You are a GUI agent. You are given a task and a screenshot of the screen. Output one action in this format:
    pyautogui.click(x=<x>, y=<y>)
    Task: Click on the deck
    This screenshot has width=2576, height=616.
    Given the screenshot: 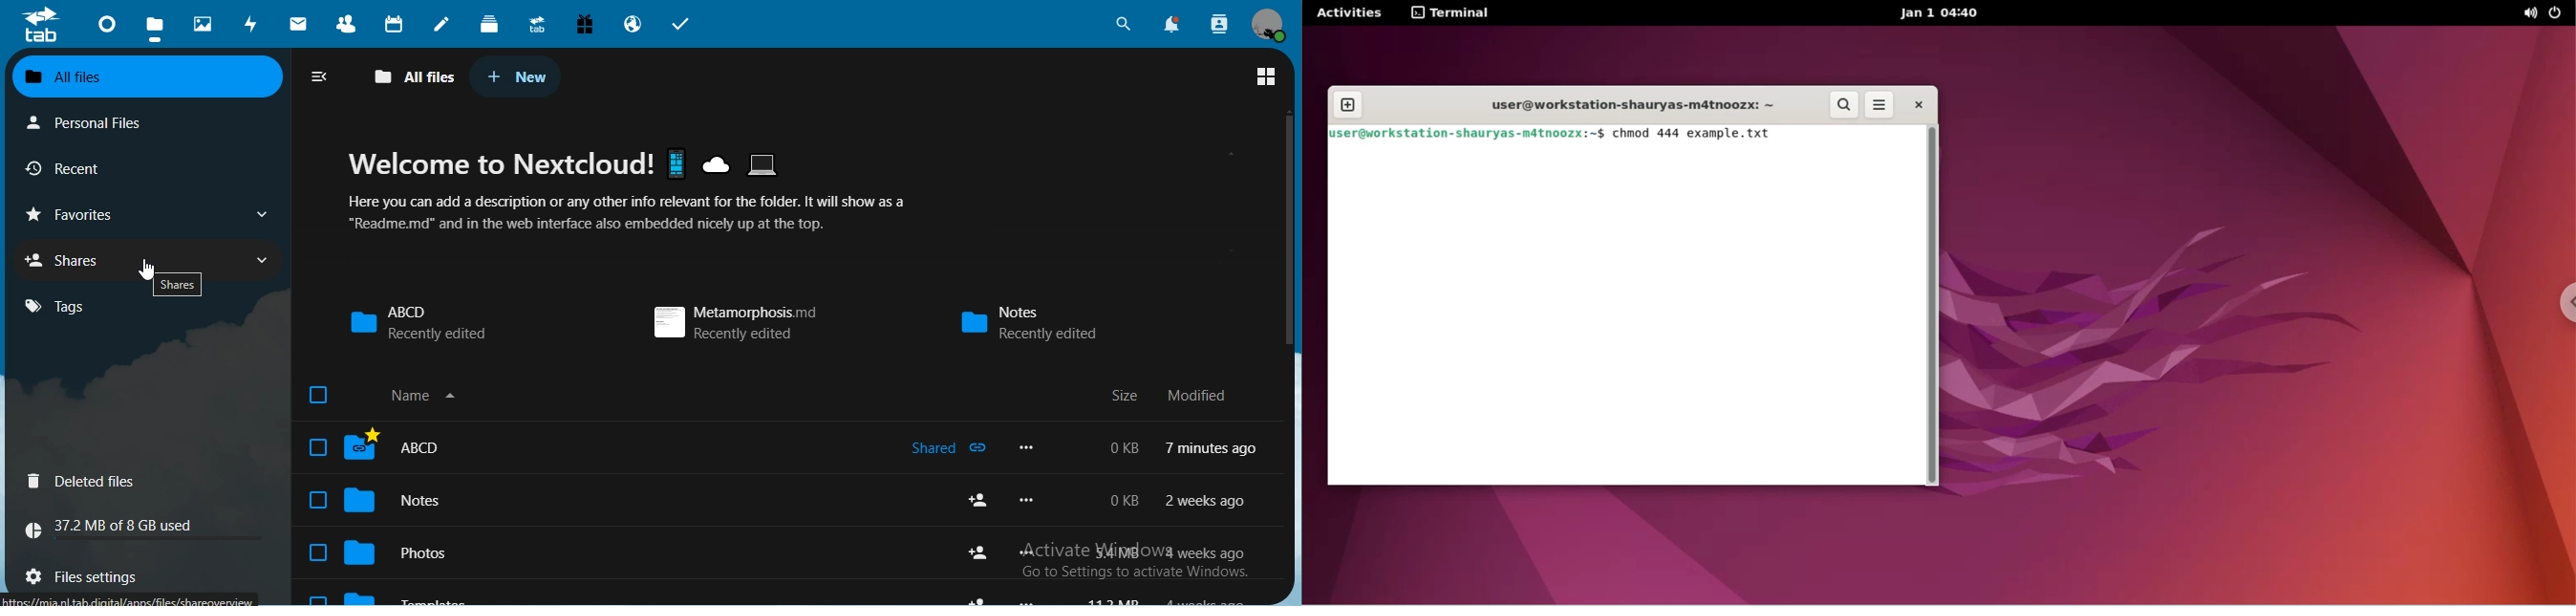 What is the action you would take?
    pyautogui.click(x=492, y=27)
    